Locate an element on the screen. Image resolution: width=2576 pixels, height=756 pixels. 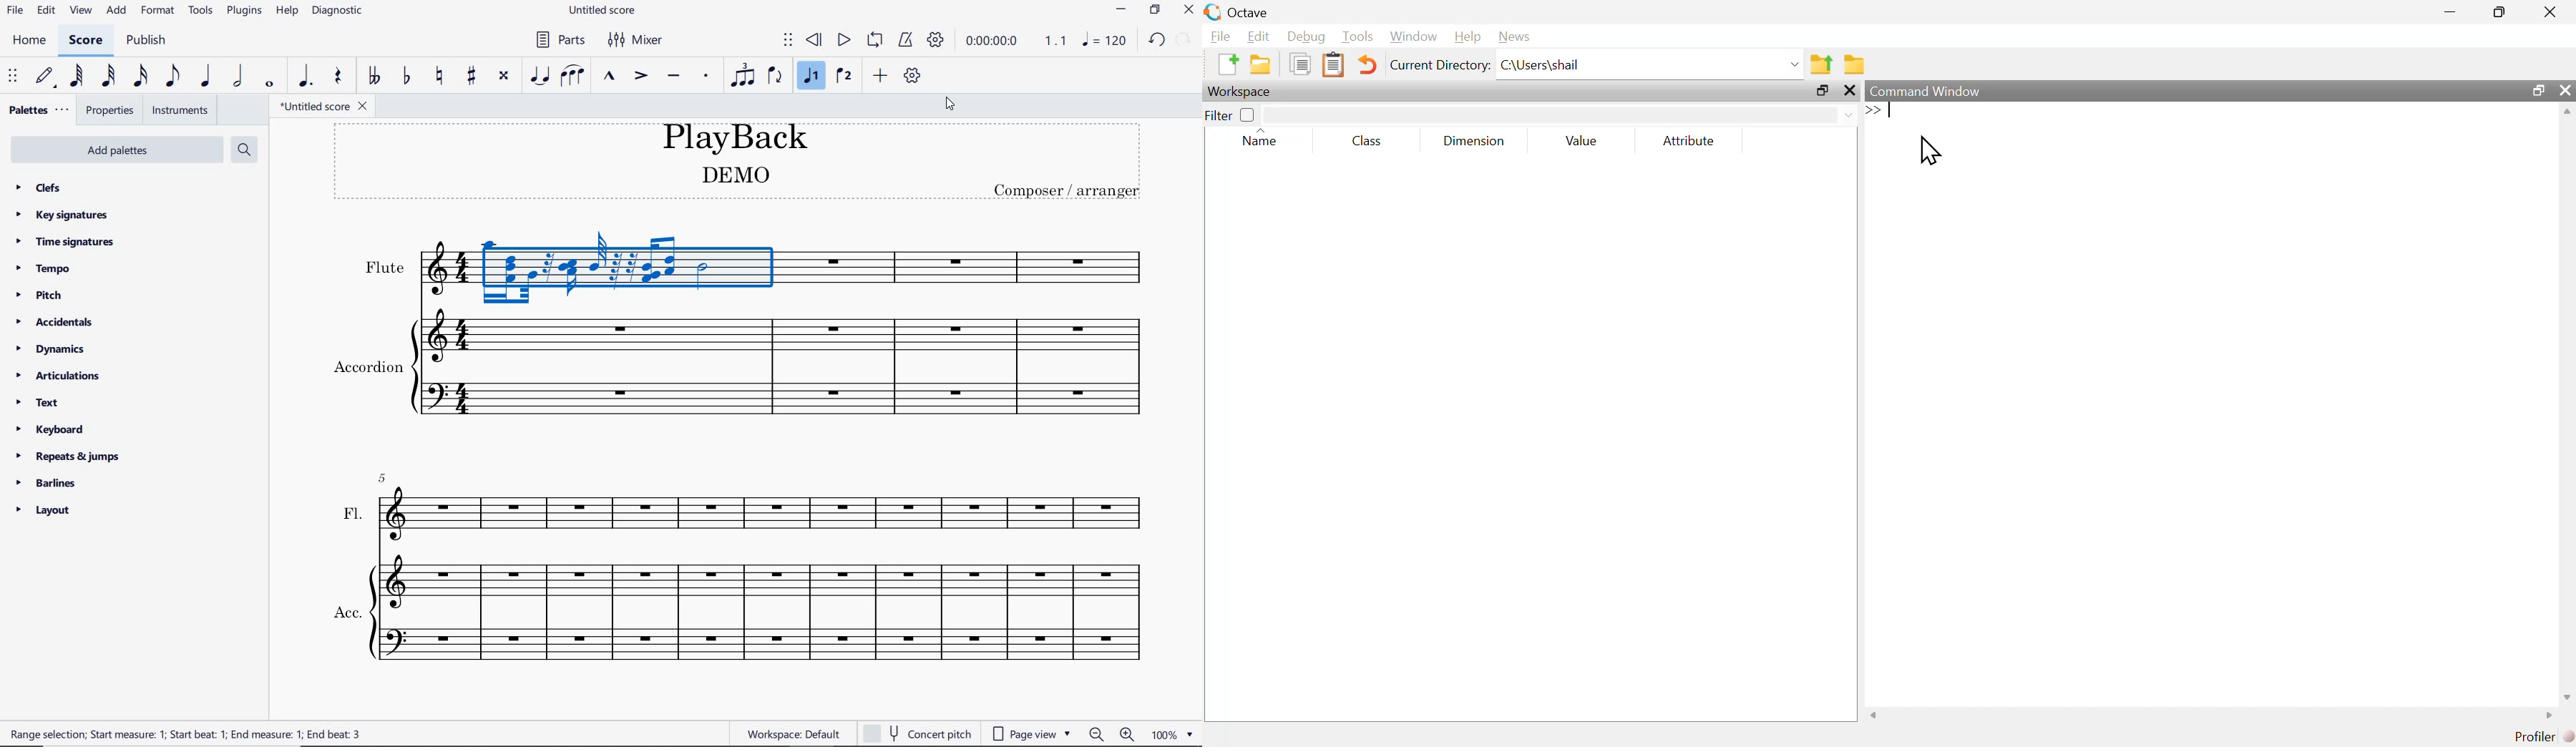
search palettes is located at coordinates (244, 150).